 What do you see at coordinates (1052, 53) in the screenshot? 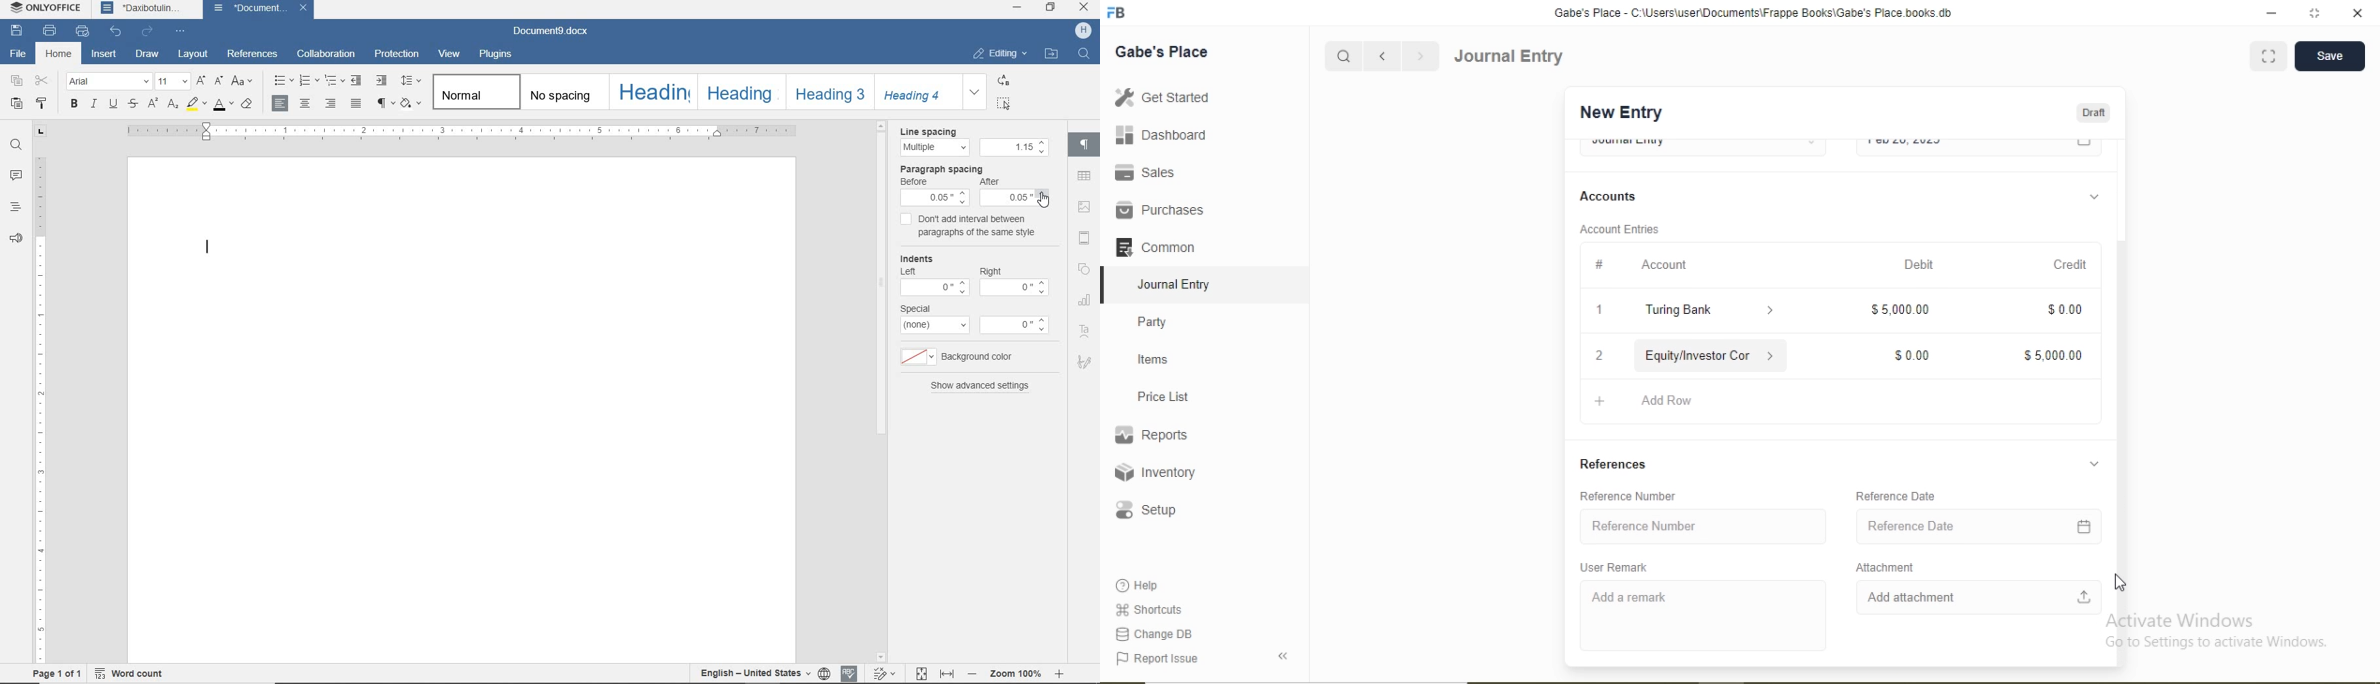
I see `OPEN FILE LOCATION` at bounding box center [1052, 53].